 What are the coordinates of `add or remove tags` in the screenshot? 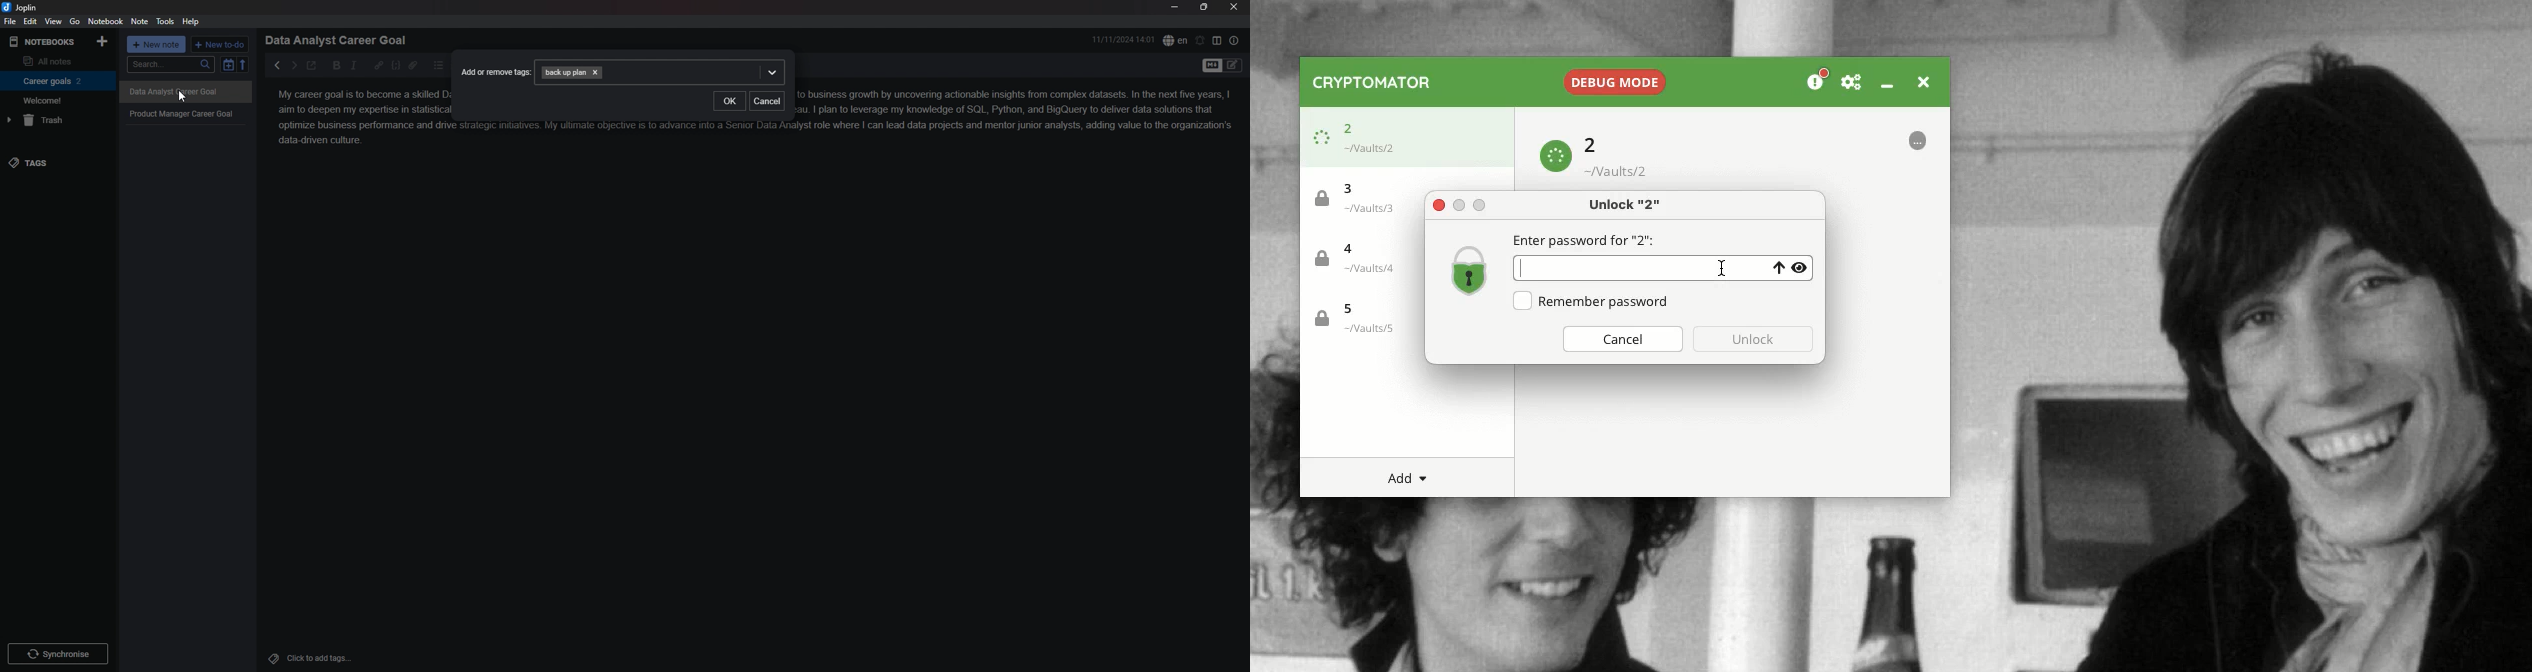 It's located at (496, 71).